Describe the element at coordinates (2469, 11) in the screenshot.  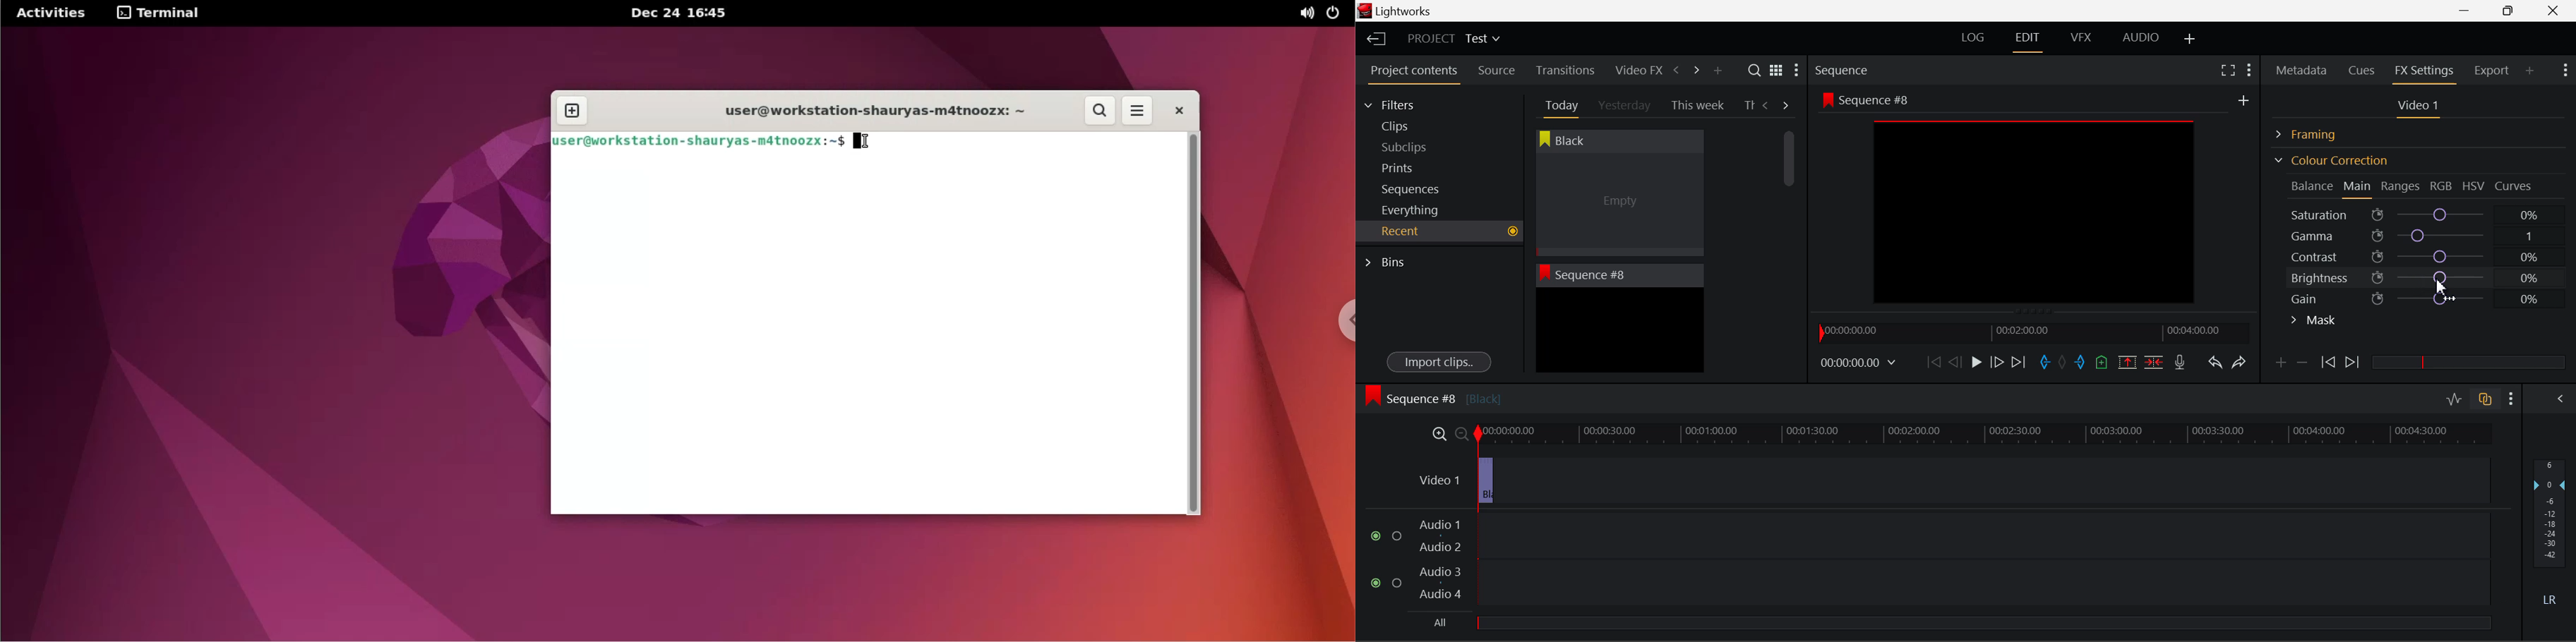
I see `Restore Down` at that location.